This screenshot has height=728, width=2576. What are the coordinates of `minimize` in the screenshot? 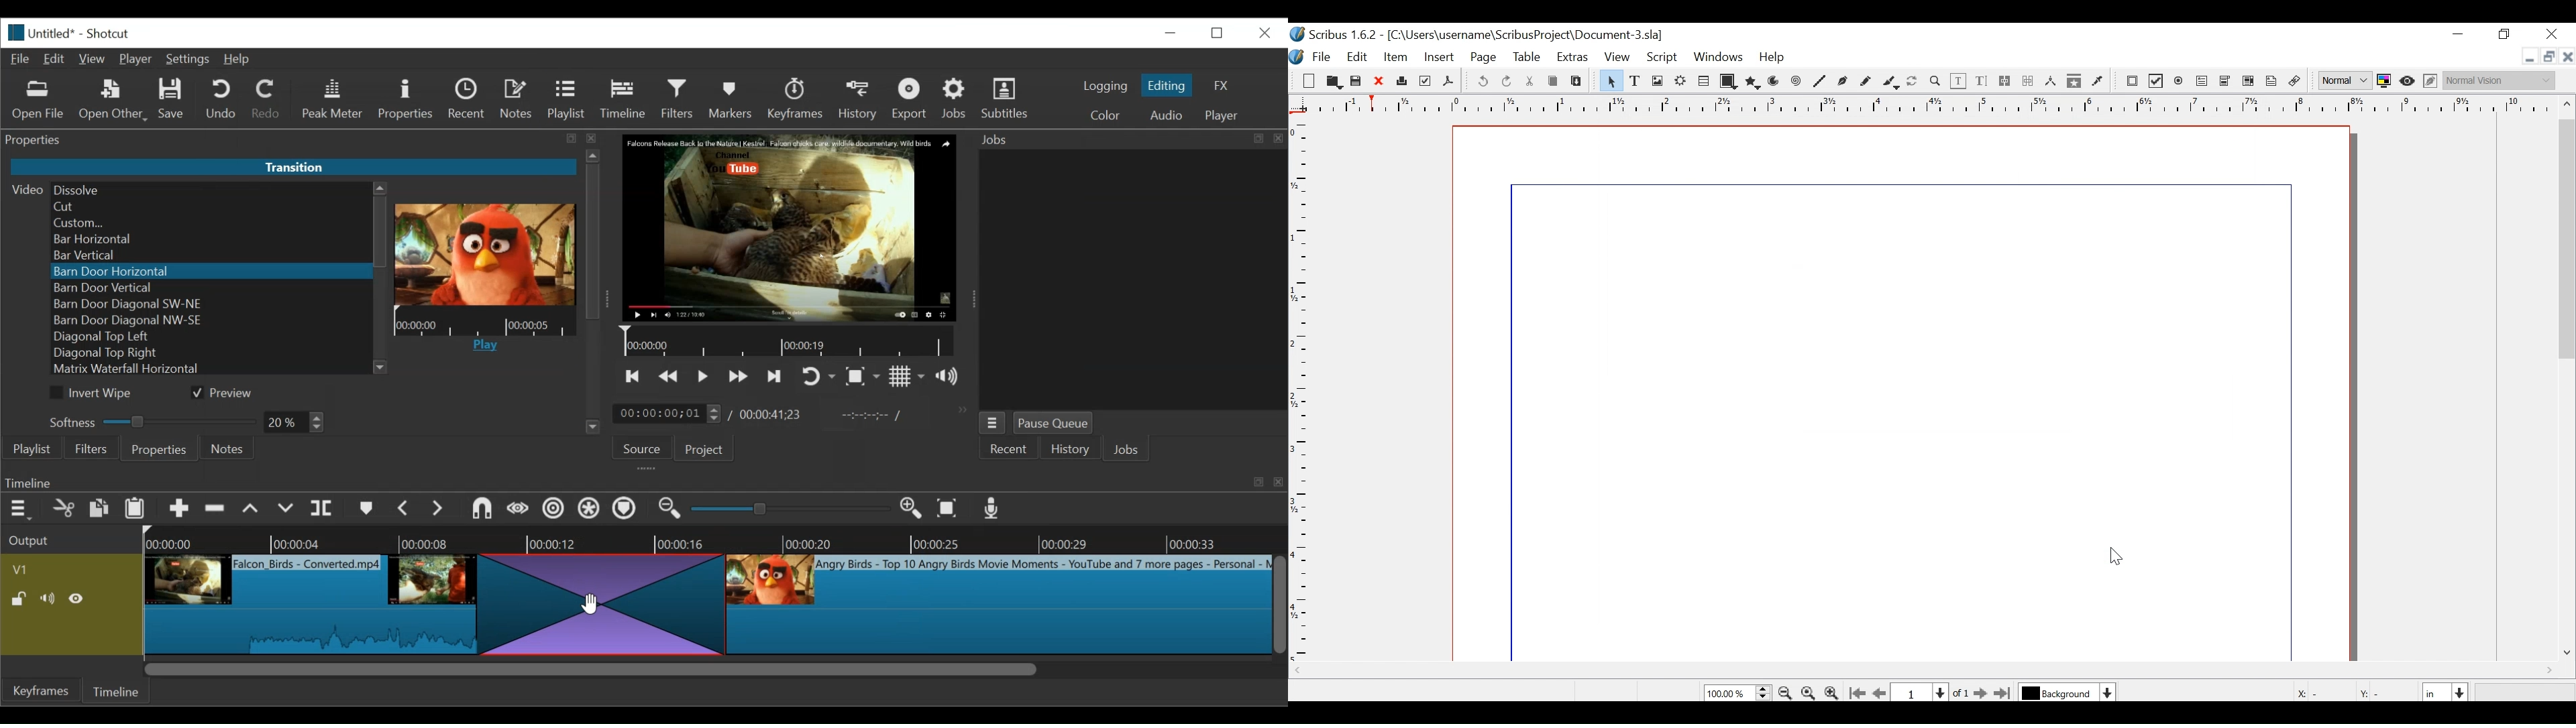 It's located at (1169, 34).